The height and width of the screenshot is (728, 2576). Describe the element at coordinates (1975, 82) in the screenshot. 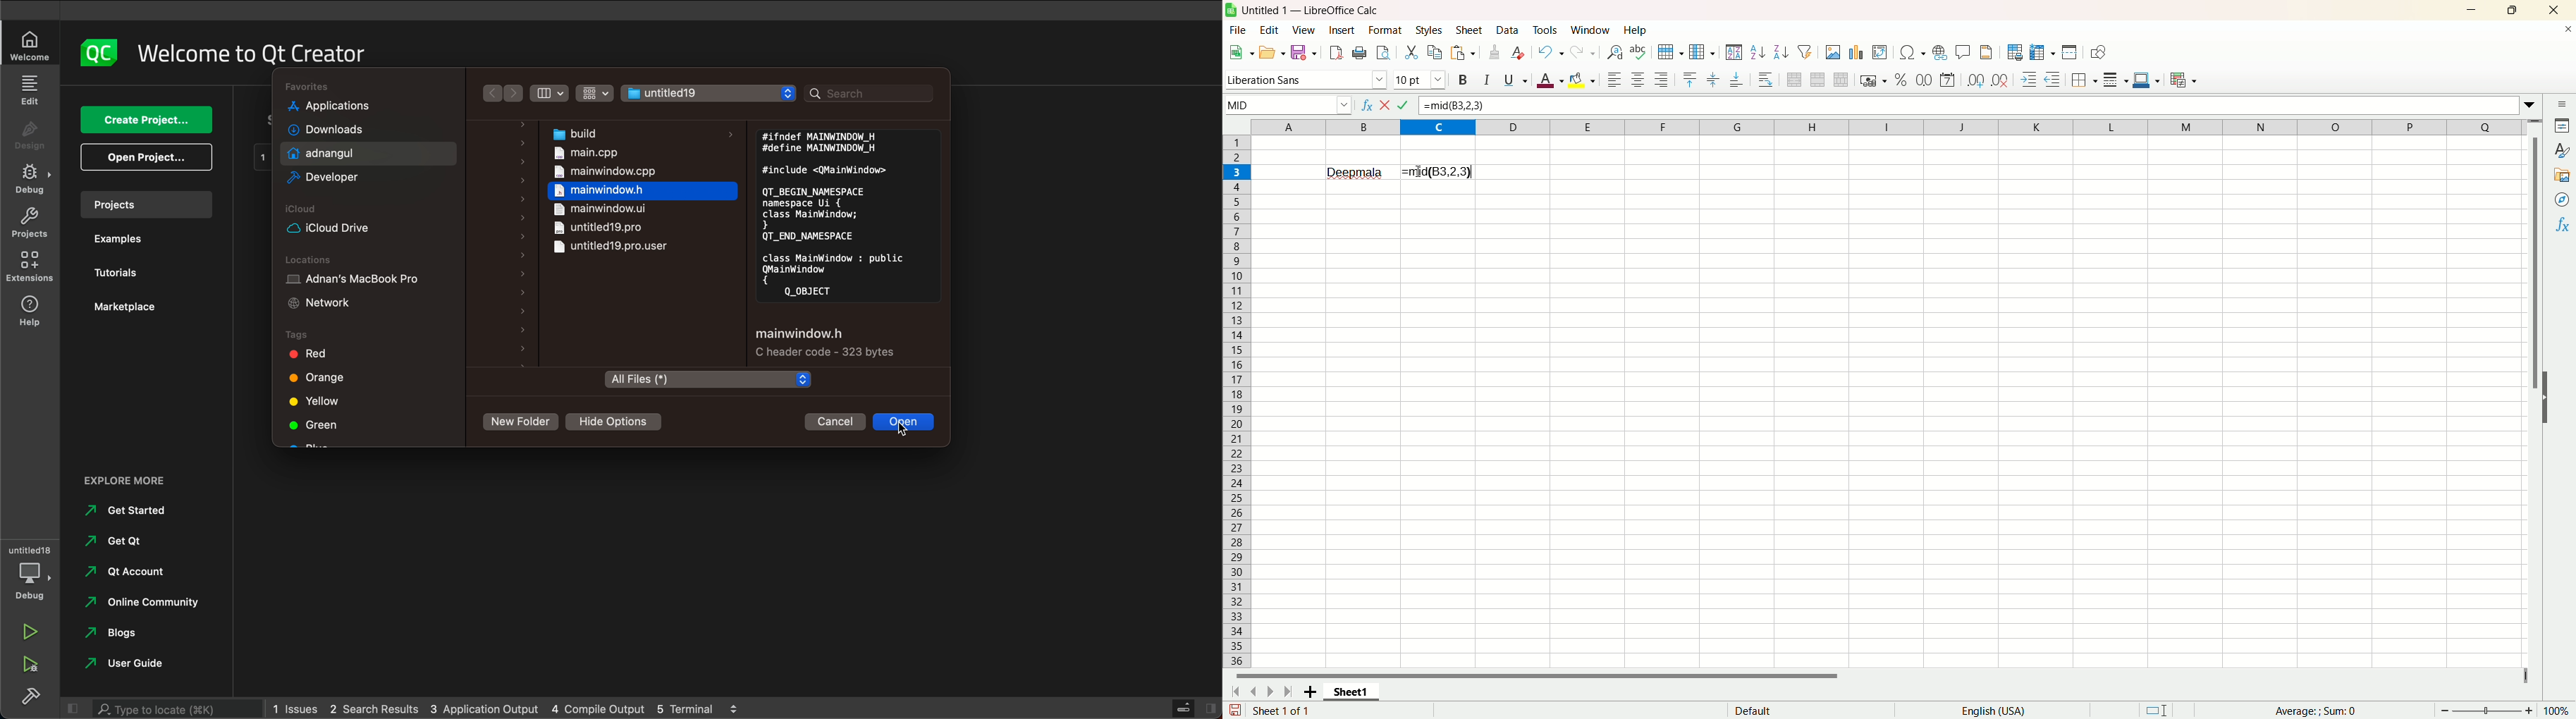

I see `Add decimal place` at that location.